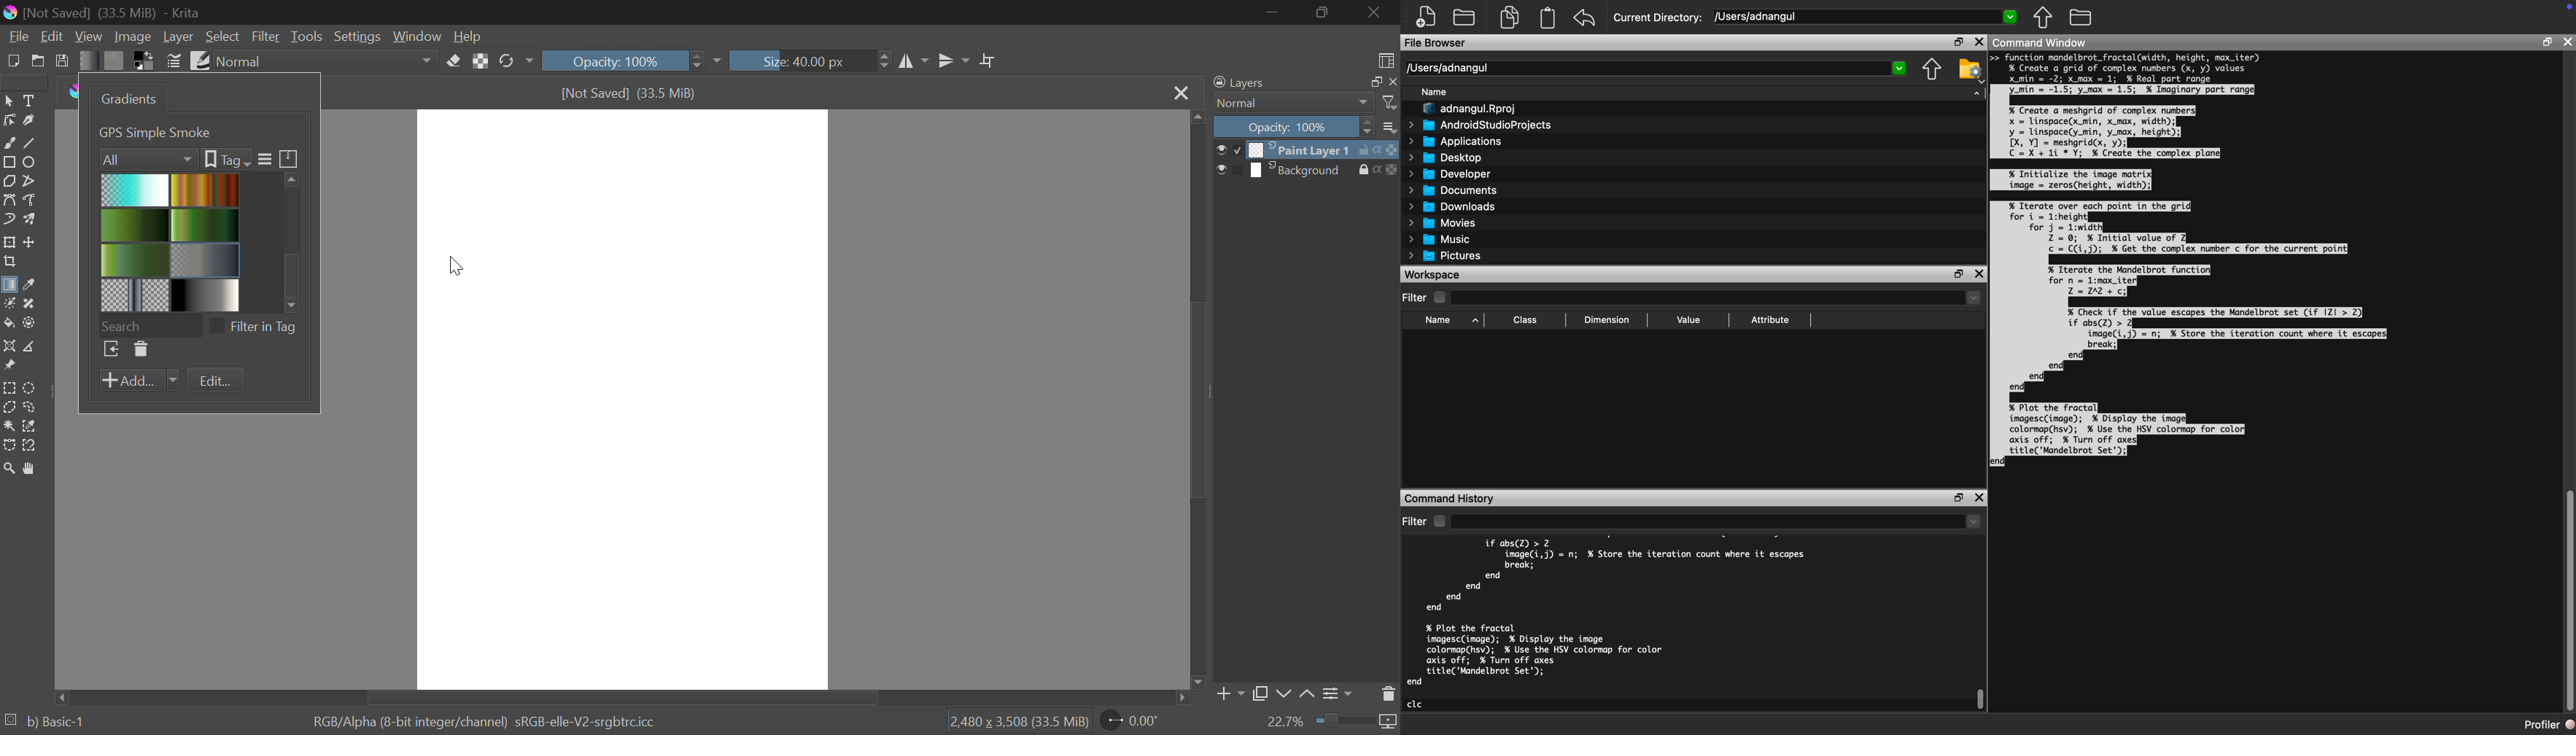  I want to click on Paint Layer 1, so click(1301, 149).